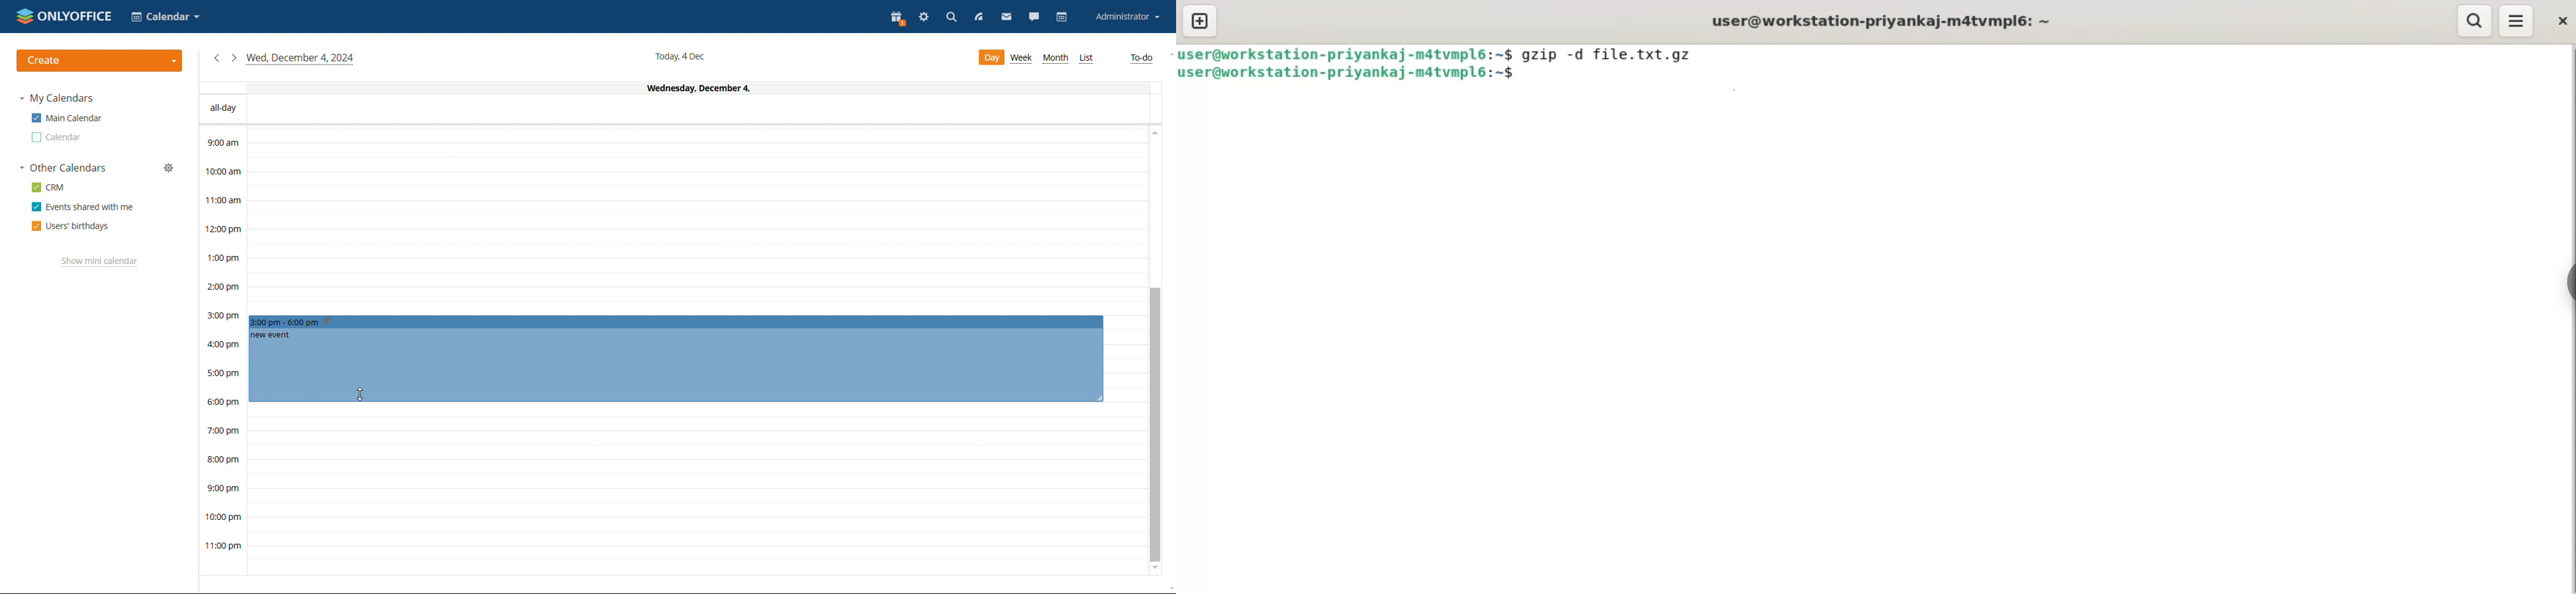  What do you see at coordinates (682, 56) in the screenshot?
I see `current date` at bounding box center [682, 56].